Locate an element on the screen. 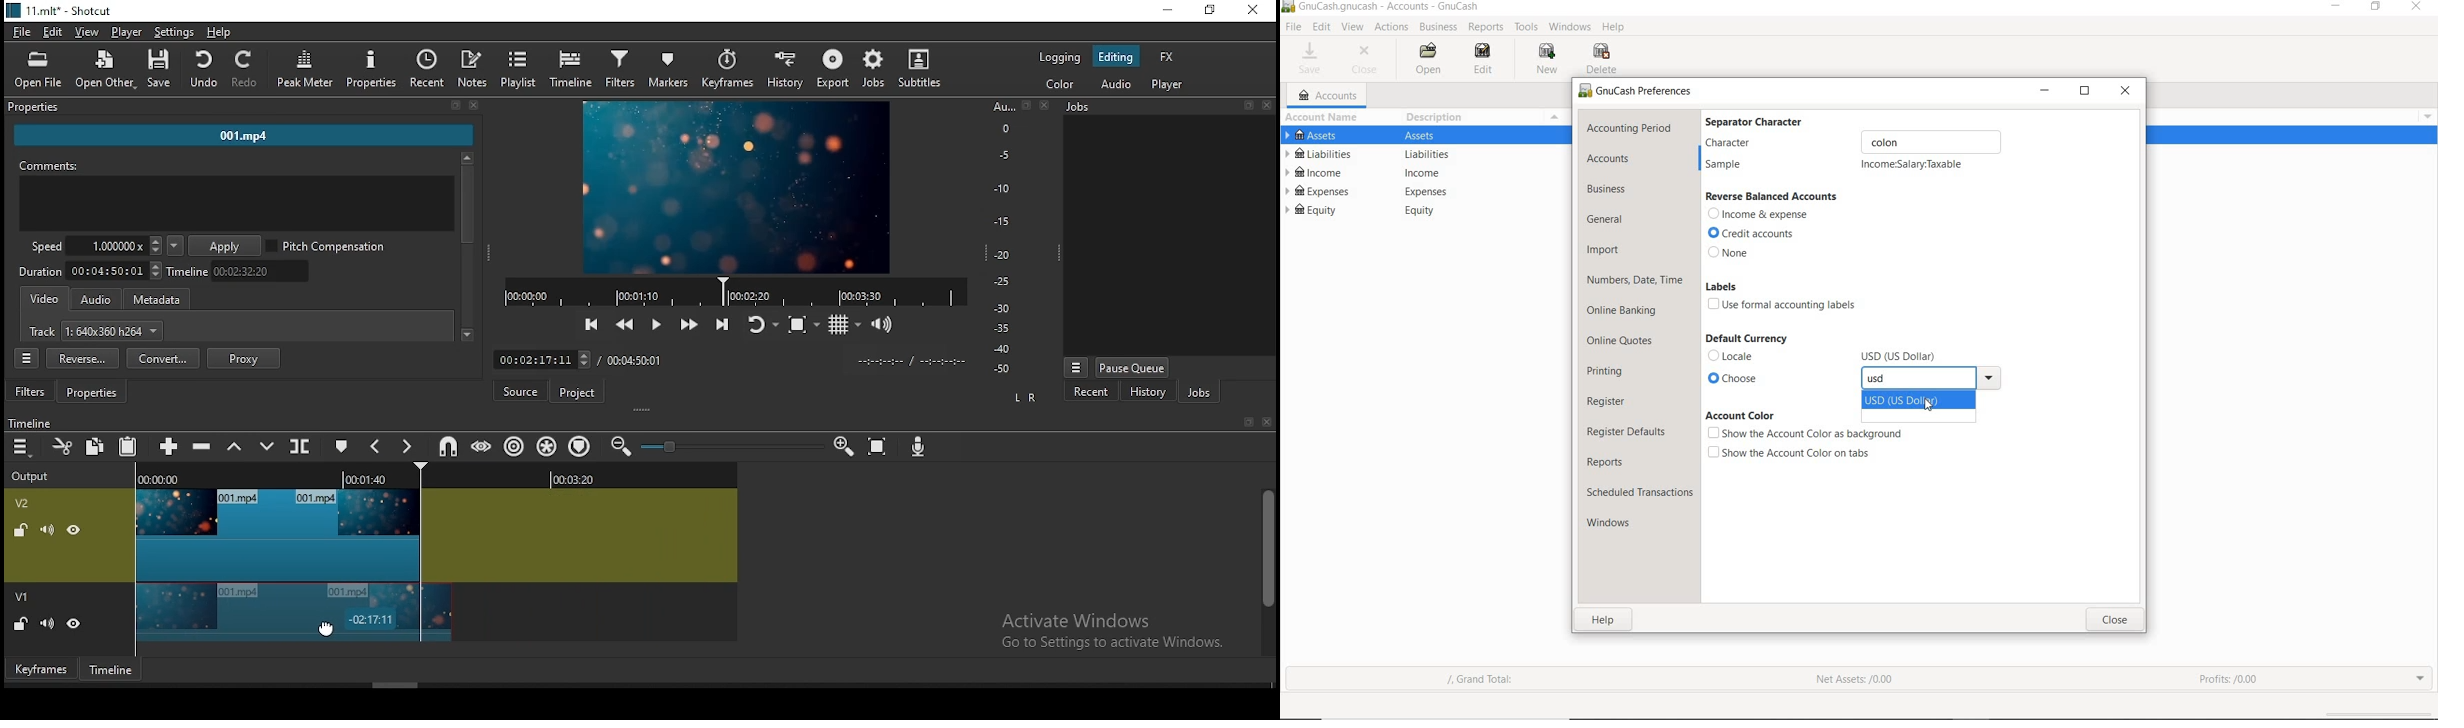 The width and height of the screenshot is (2464, 728). TIMELINE is located at coordinates (734, 291).